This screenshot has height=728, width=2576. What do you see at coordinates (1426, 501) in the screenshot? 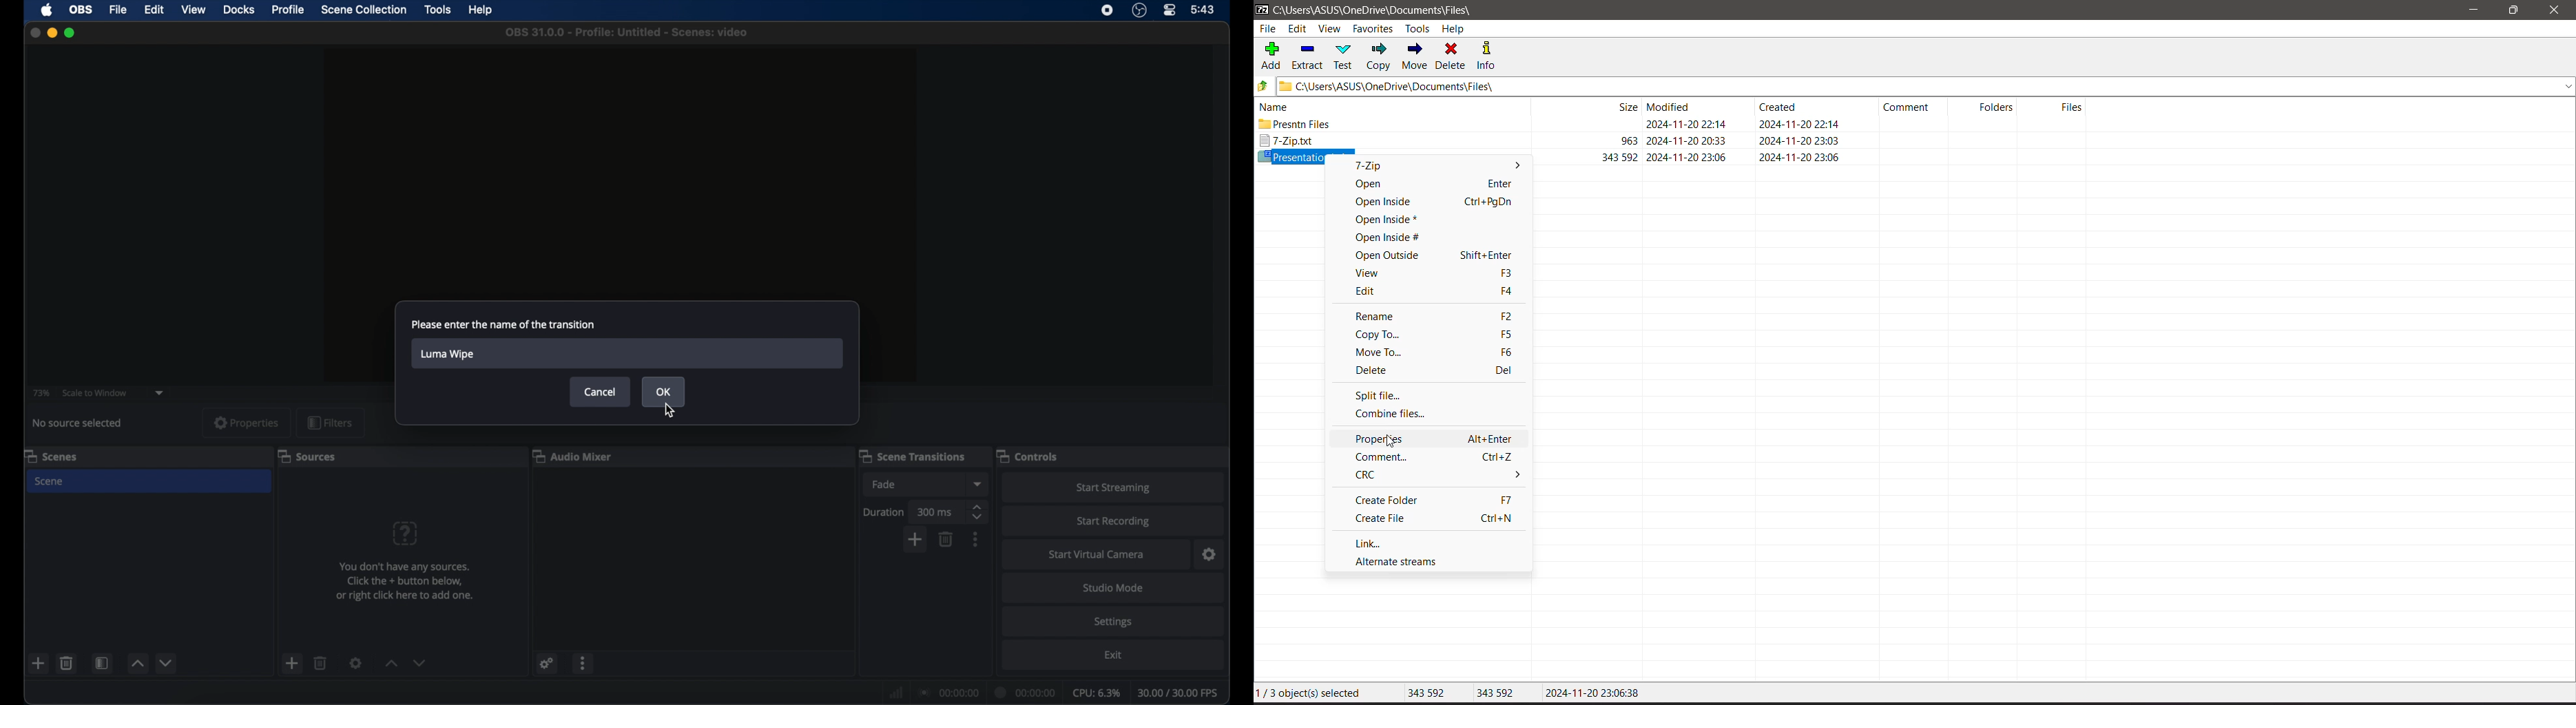
I see `Create Folder` at bounding box center [1426, 501].